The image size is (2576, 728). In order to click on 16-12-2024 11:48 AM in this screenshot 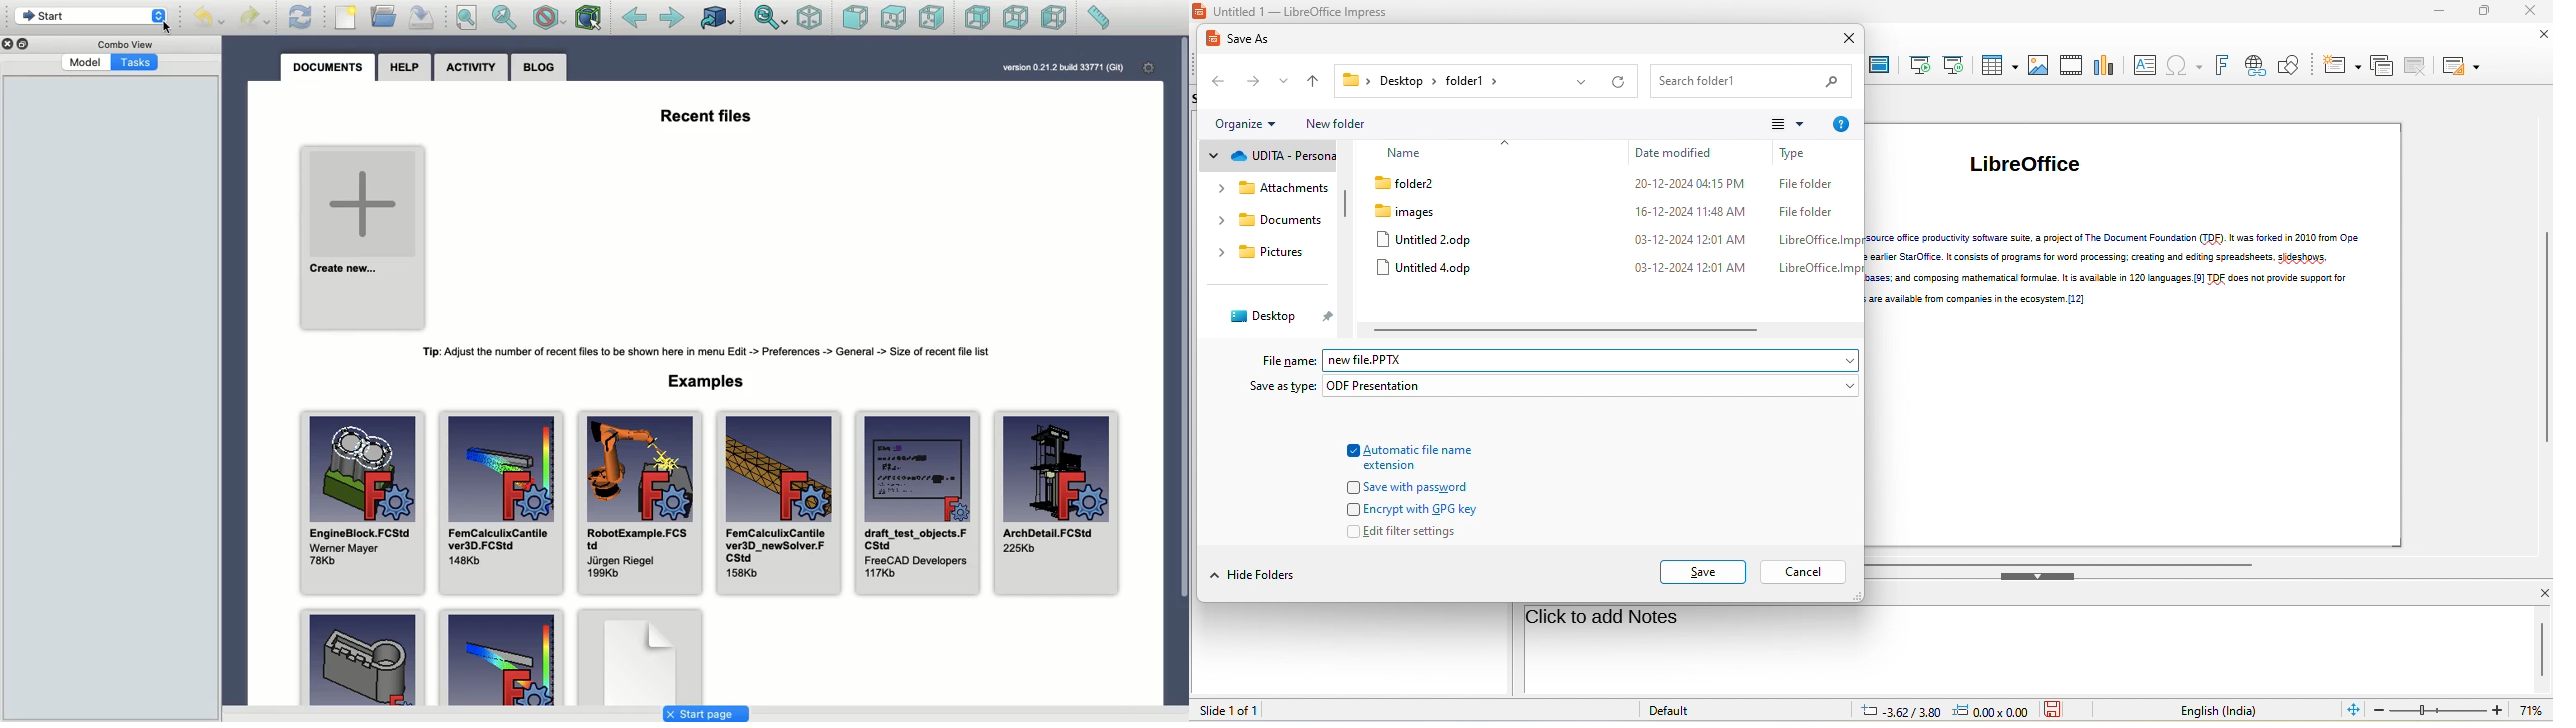, I will do `click(1679, 211)`.